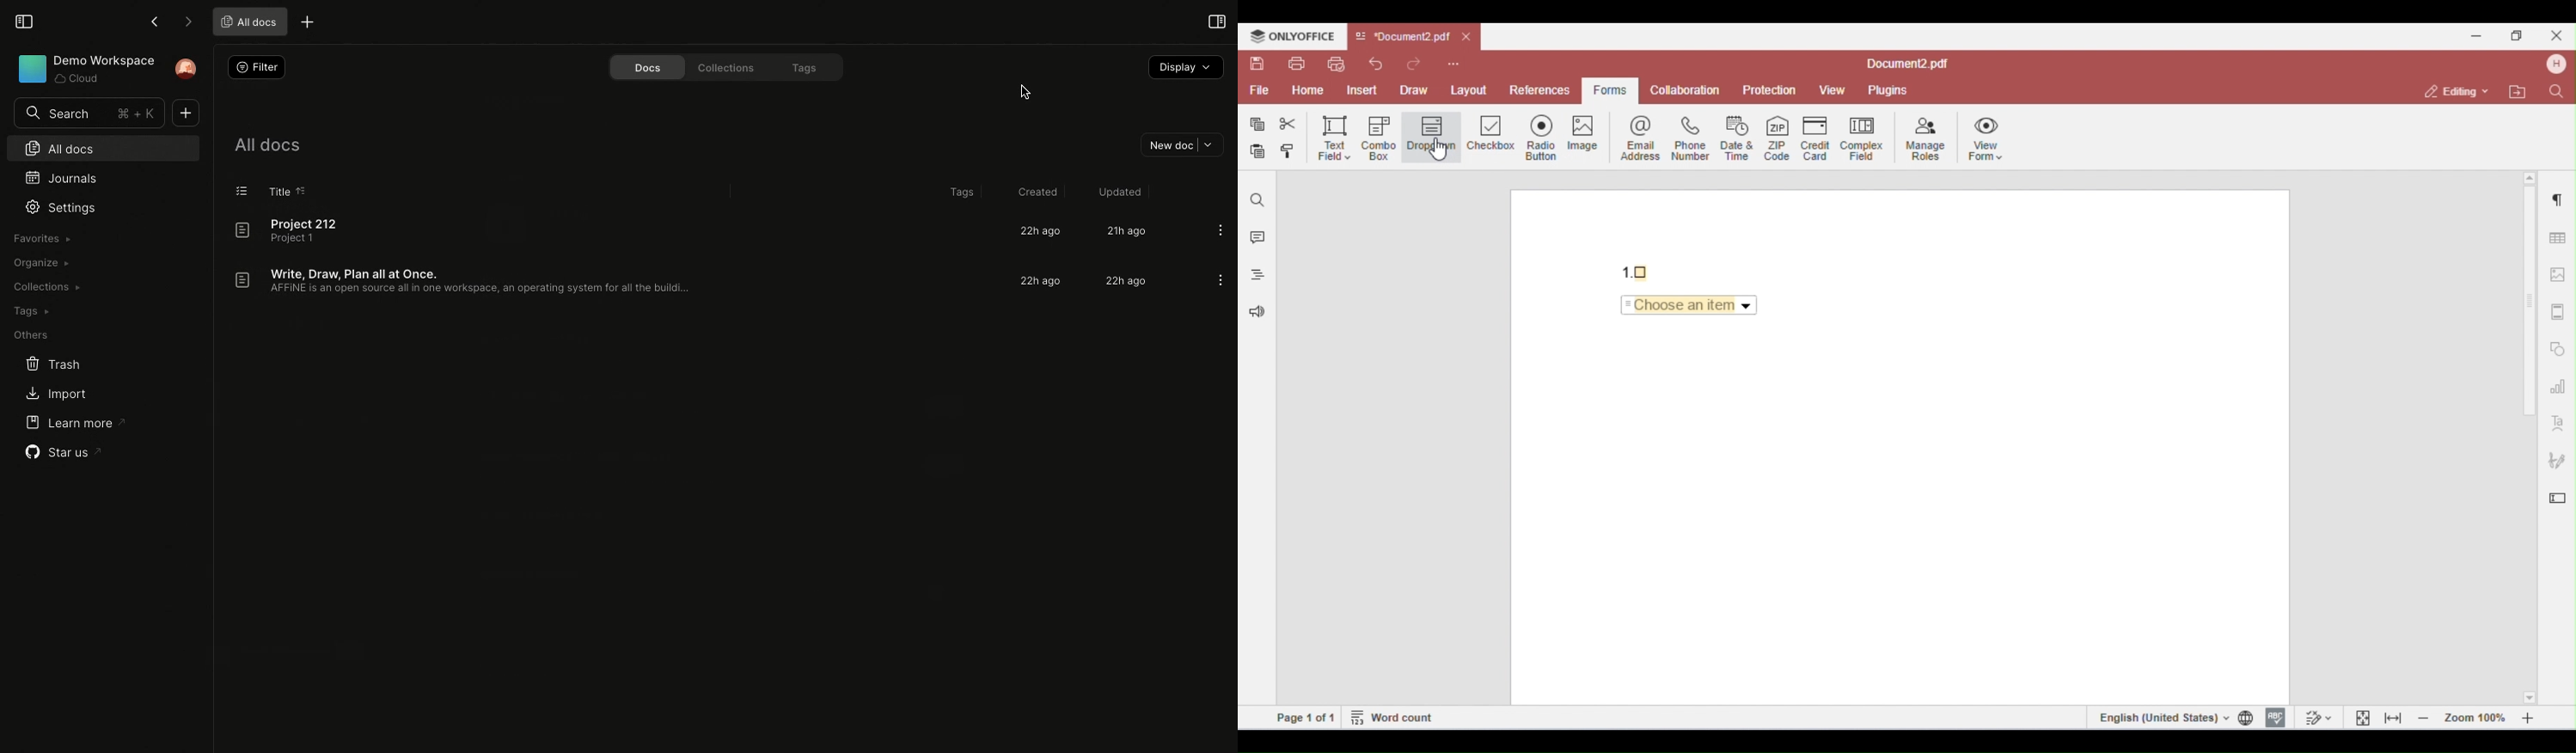 This screenshot has width=2576, height=756. What do you see at coordinates (59, 176) in the screenshot?
I see `Journals` at bounding box center [59, 176].